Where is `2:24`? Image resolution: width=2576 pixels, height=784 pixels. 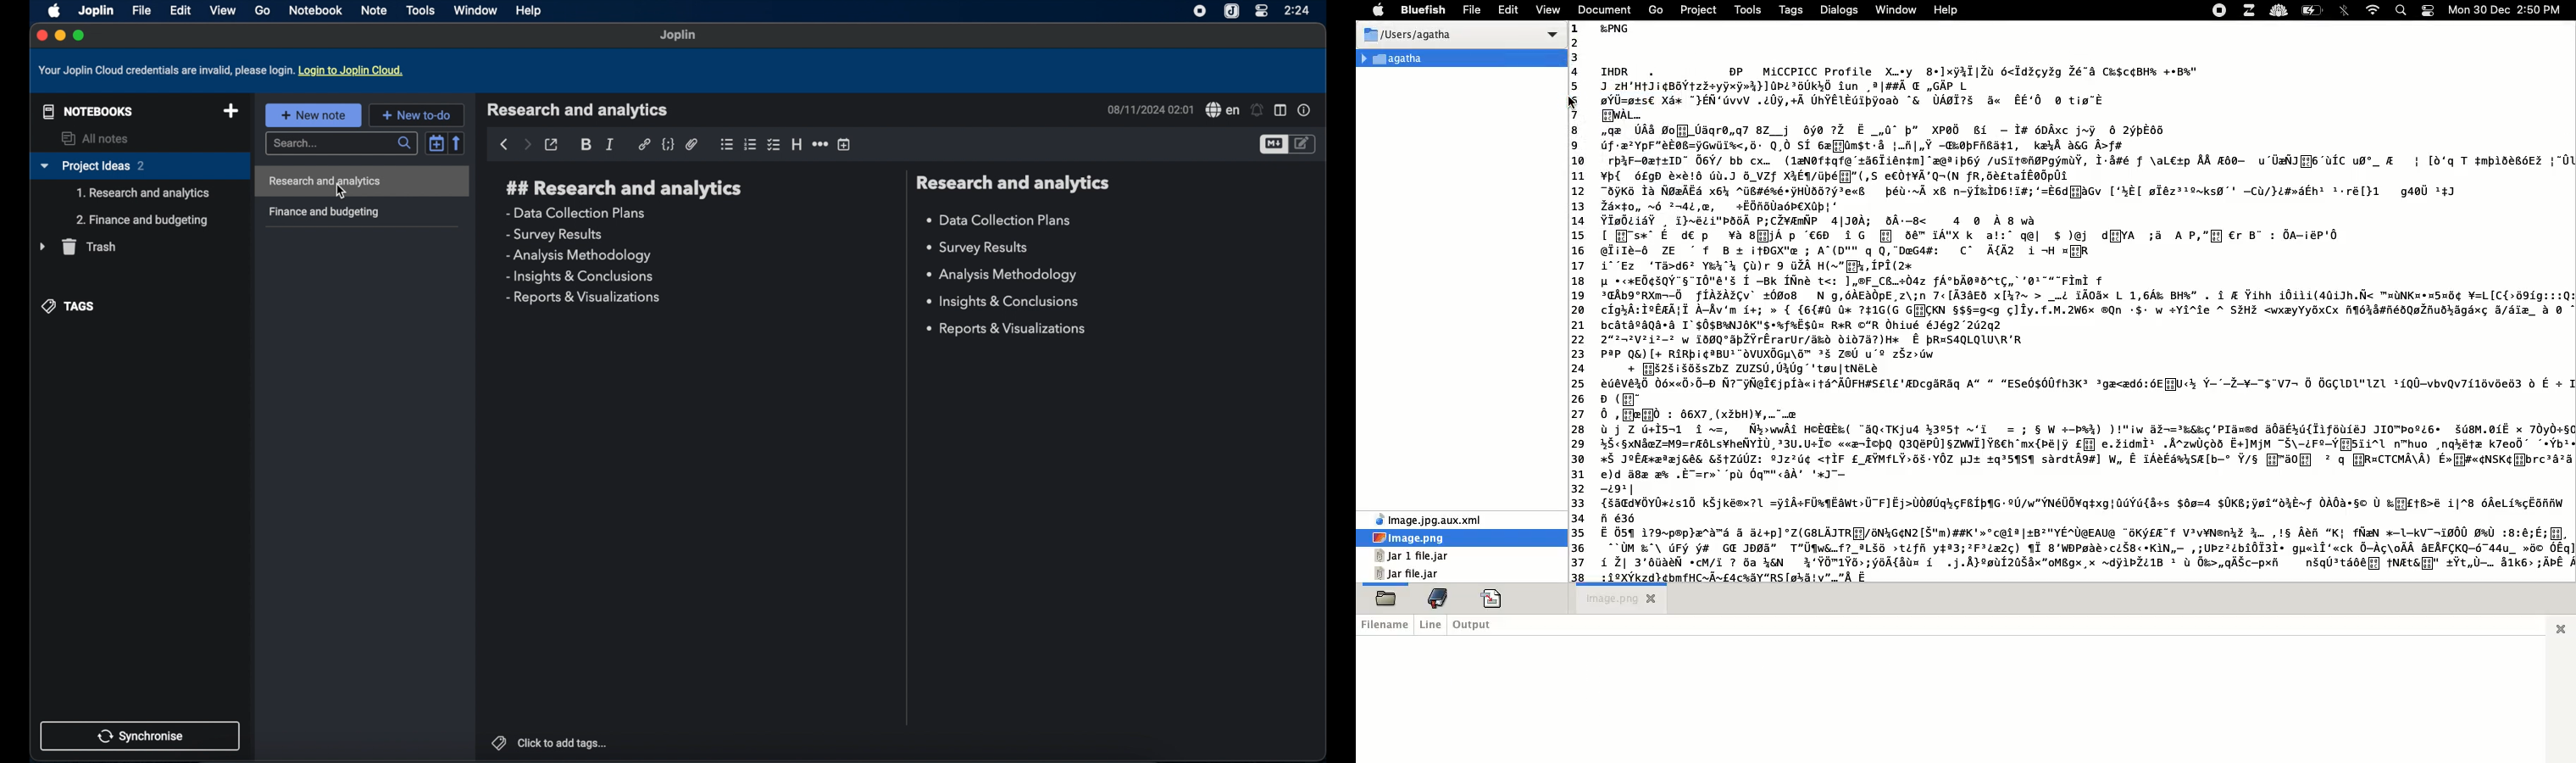 2:24 is located at coordinates (1299, 10).